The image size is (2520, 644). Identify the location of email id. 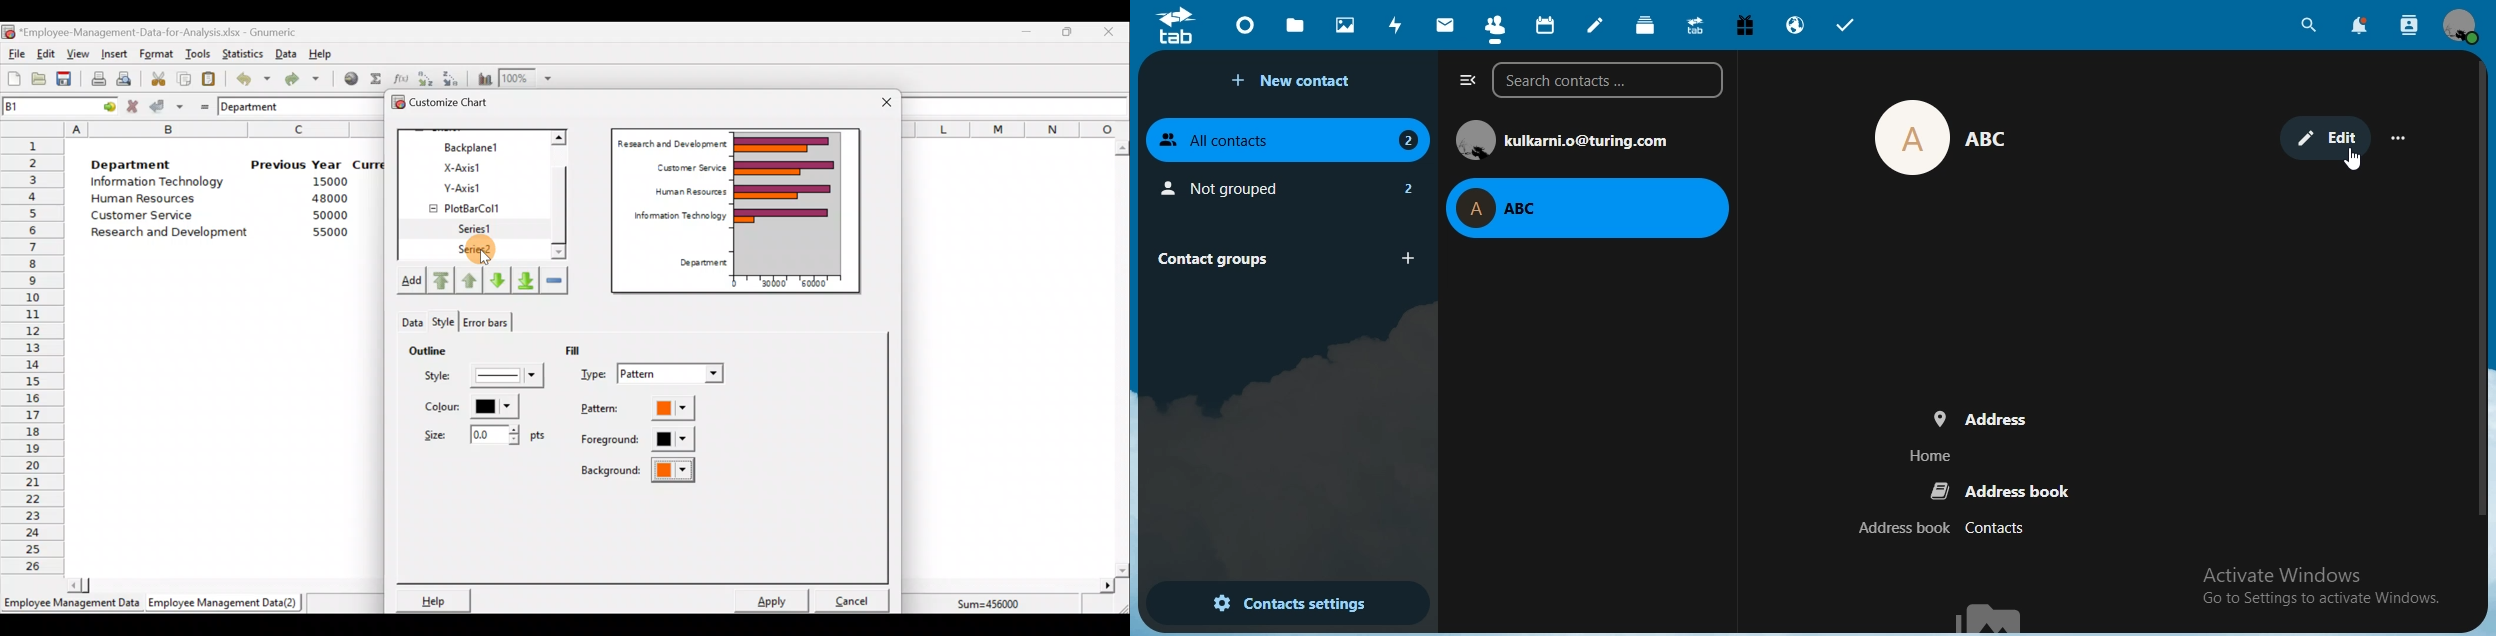
(1570, 138).